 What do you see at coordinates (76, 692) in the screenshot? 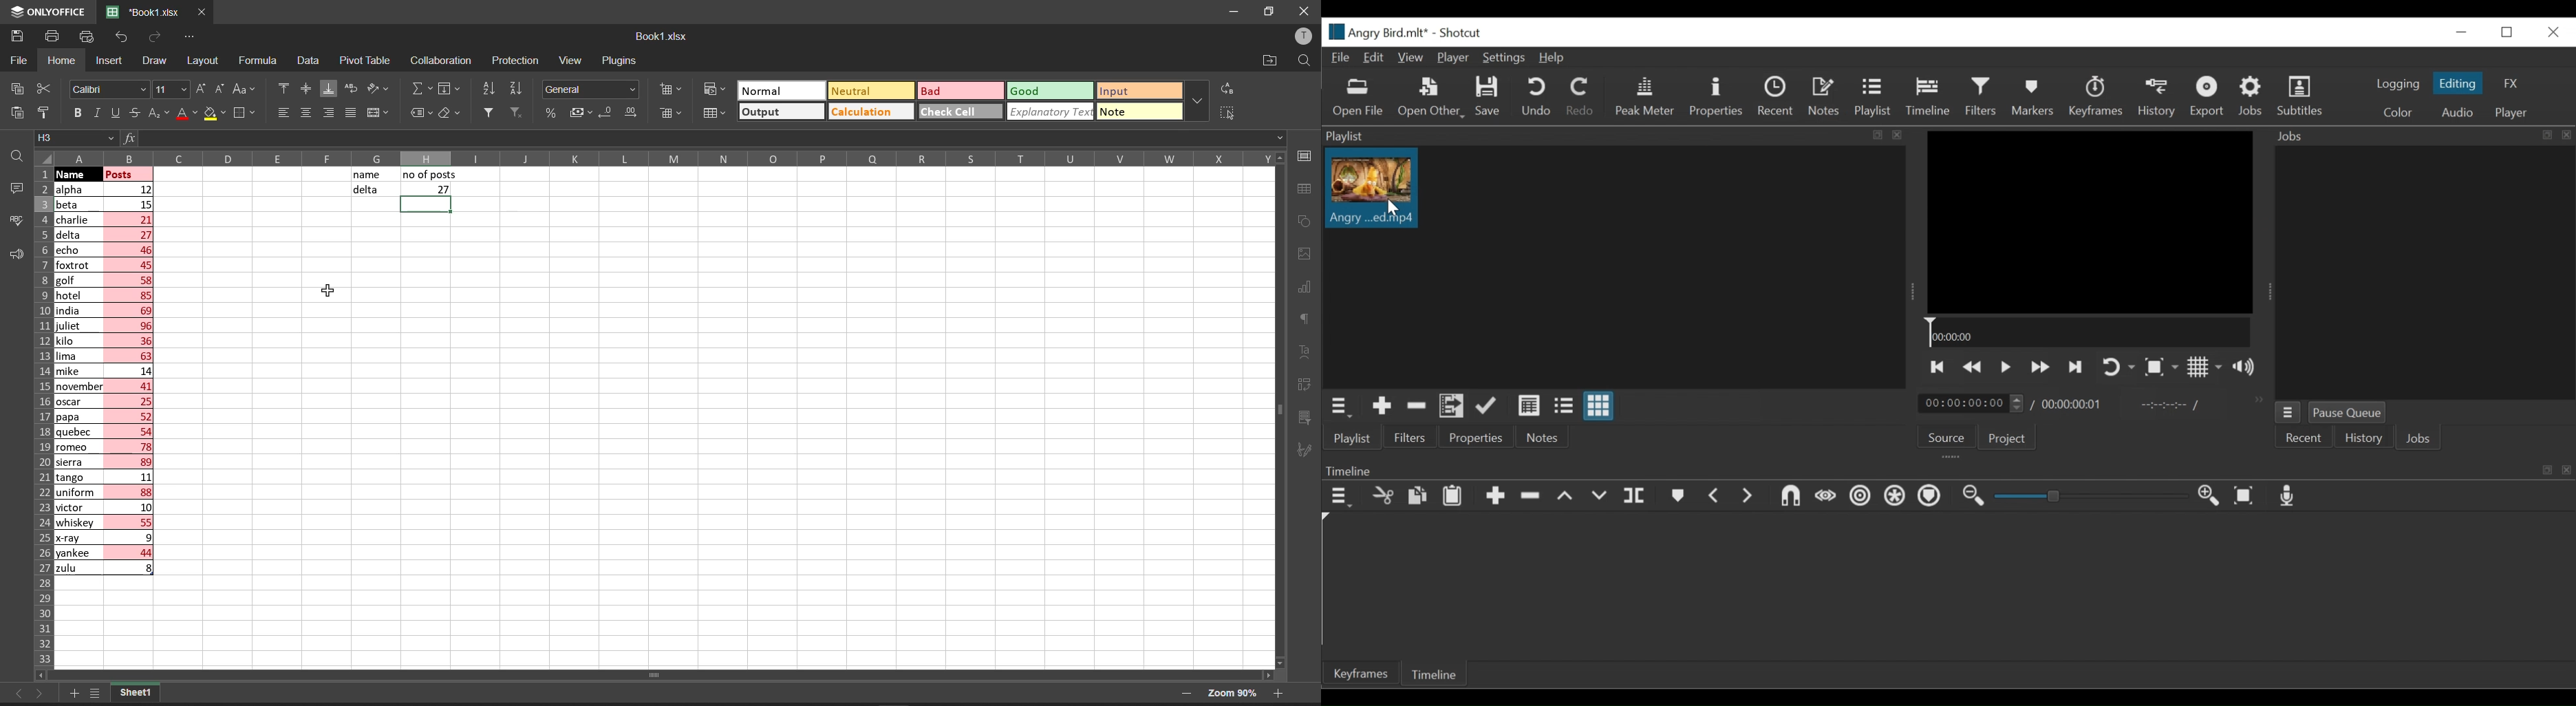
I see `add new tab` at bounding box center [76, 692].